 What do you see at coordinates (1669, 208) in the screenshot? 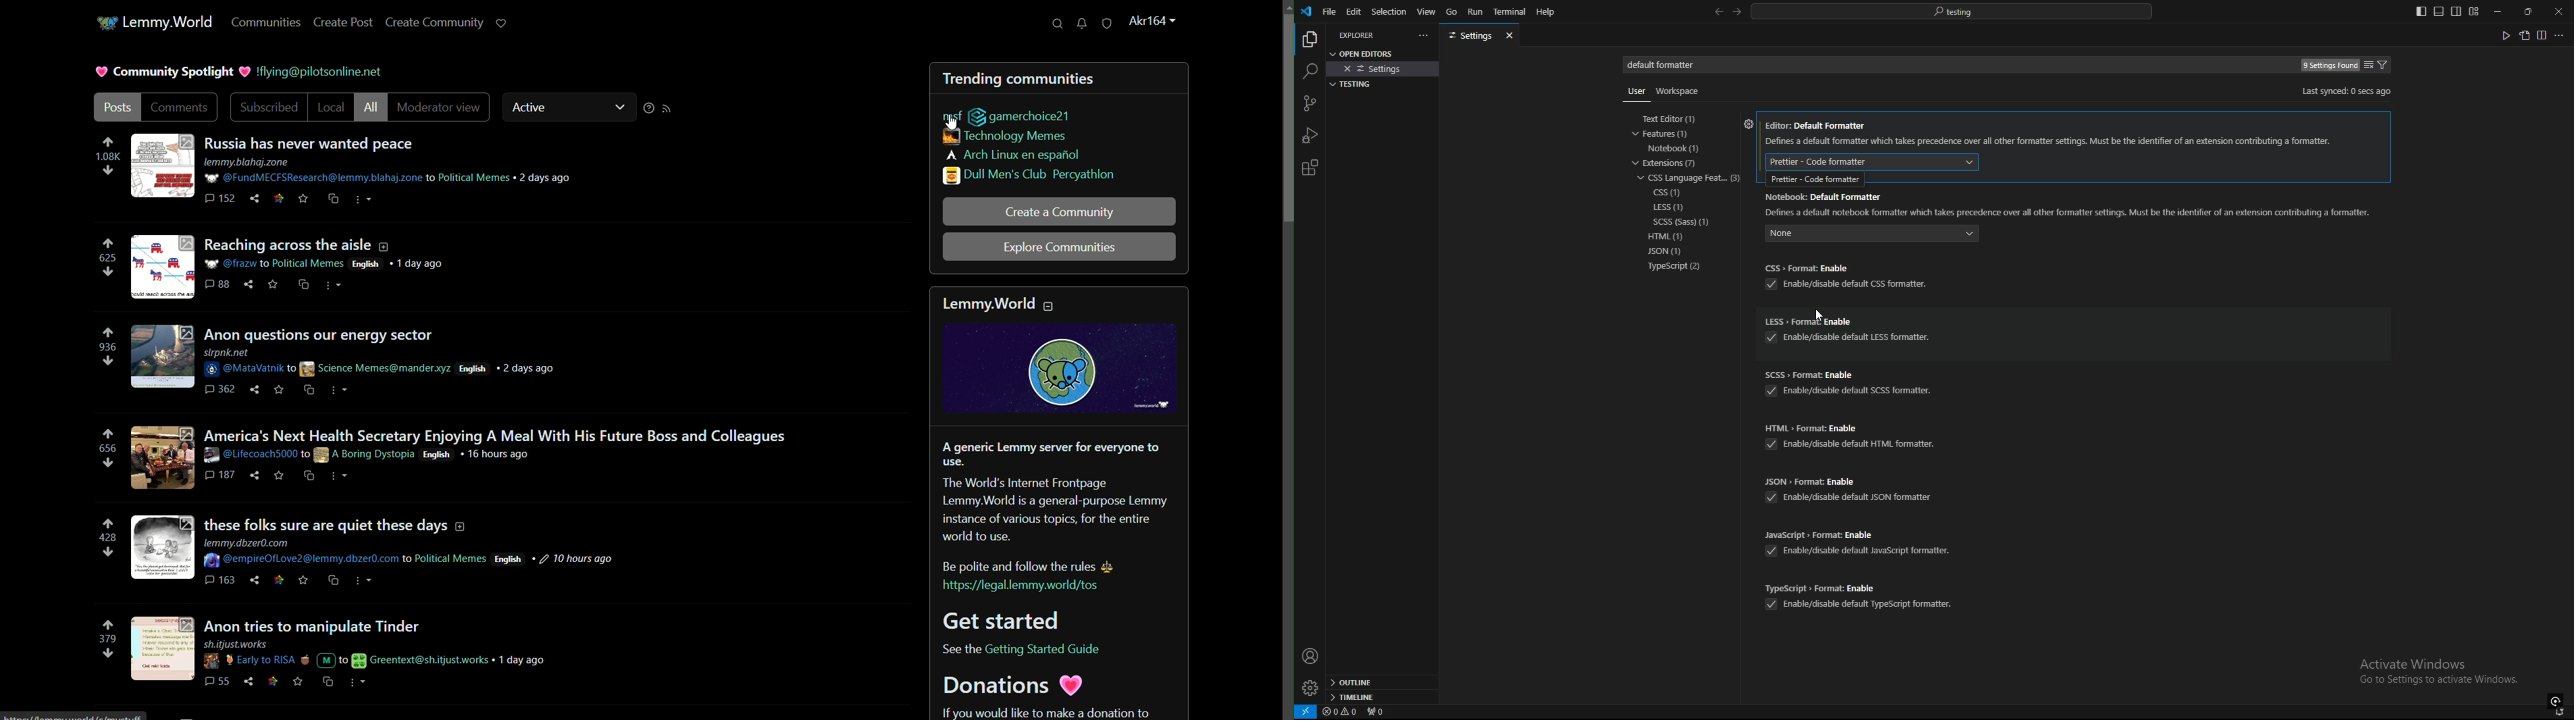
I see `less` at bounding box center [1669, 208].